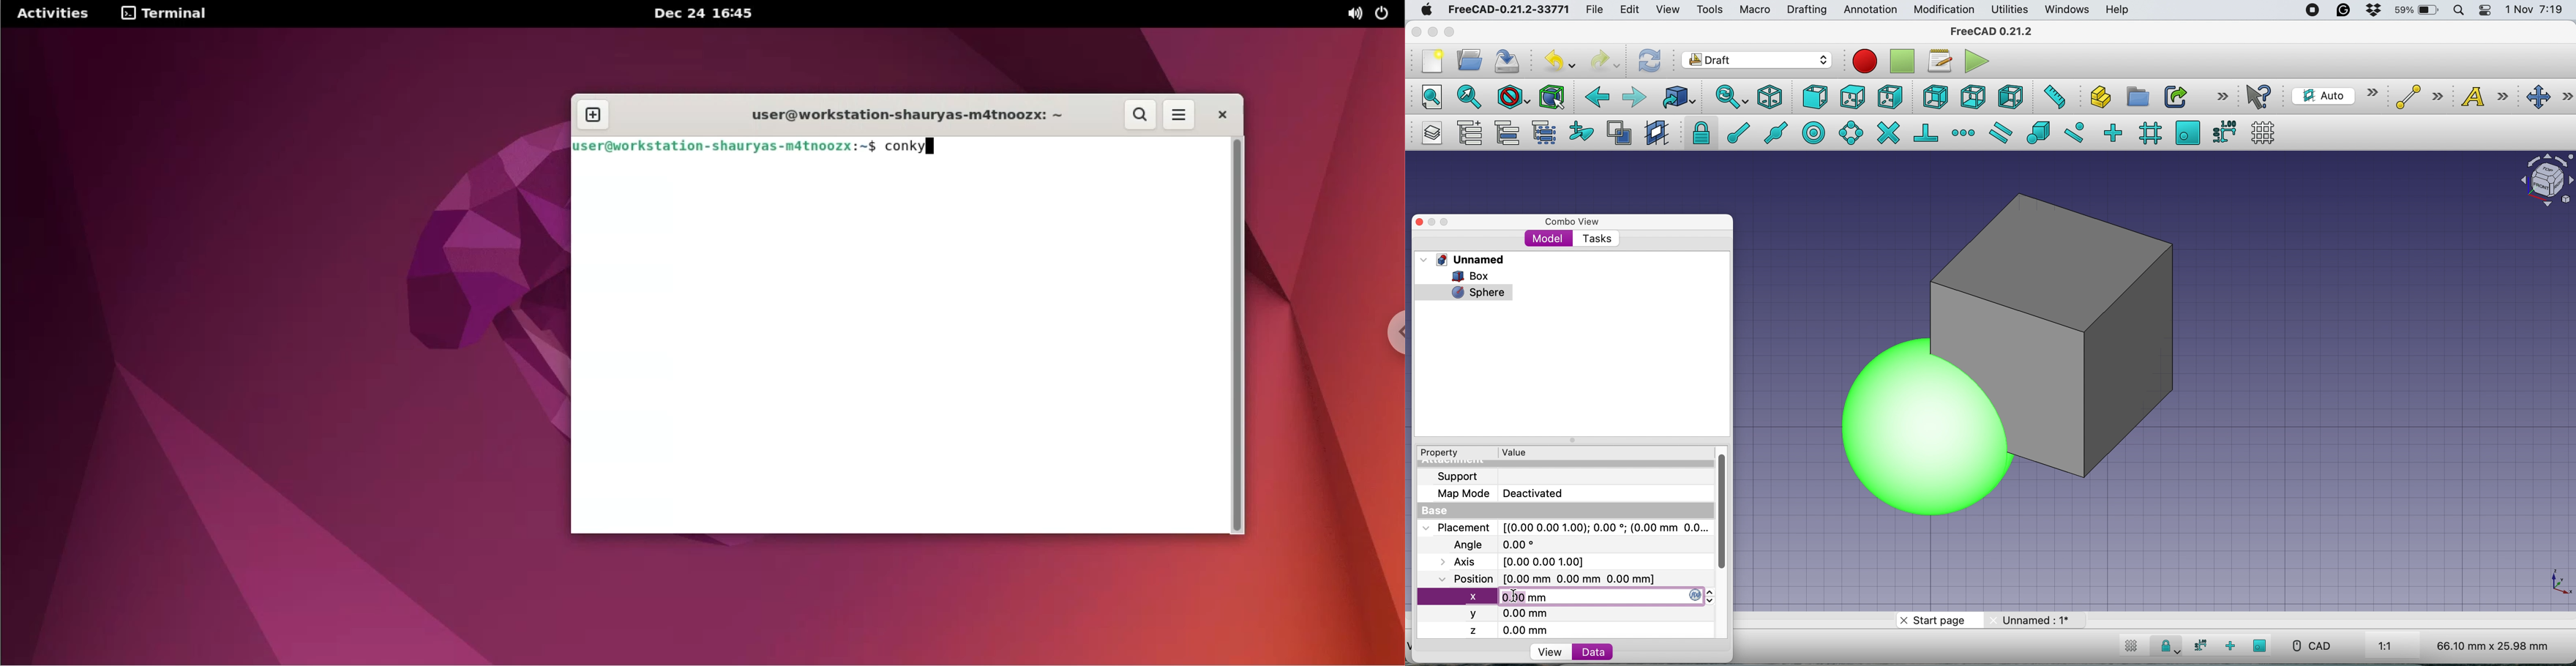  Describe the element at coordinates (1572, 596) in the screenshot. I see `x axis chosen` at that location.